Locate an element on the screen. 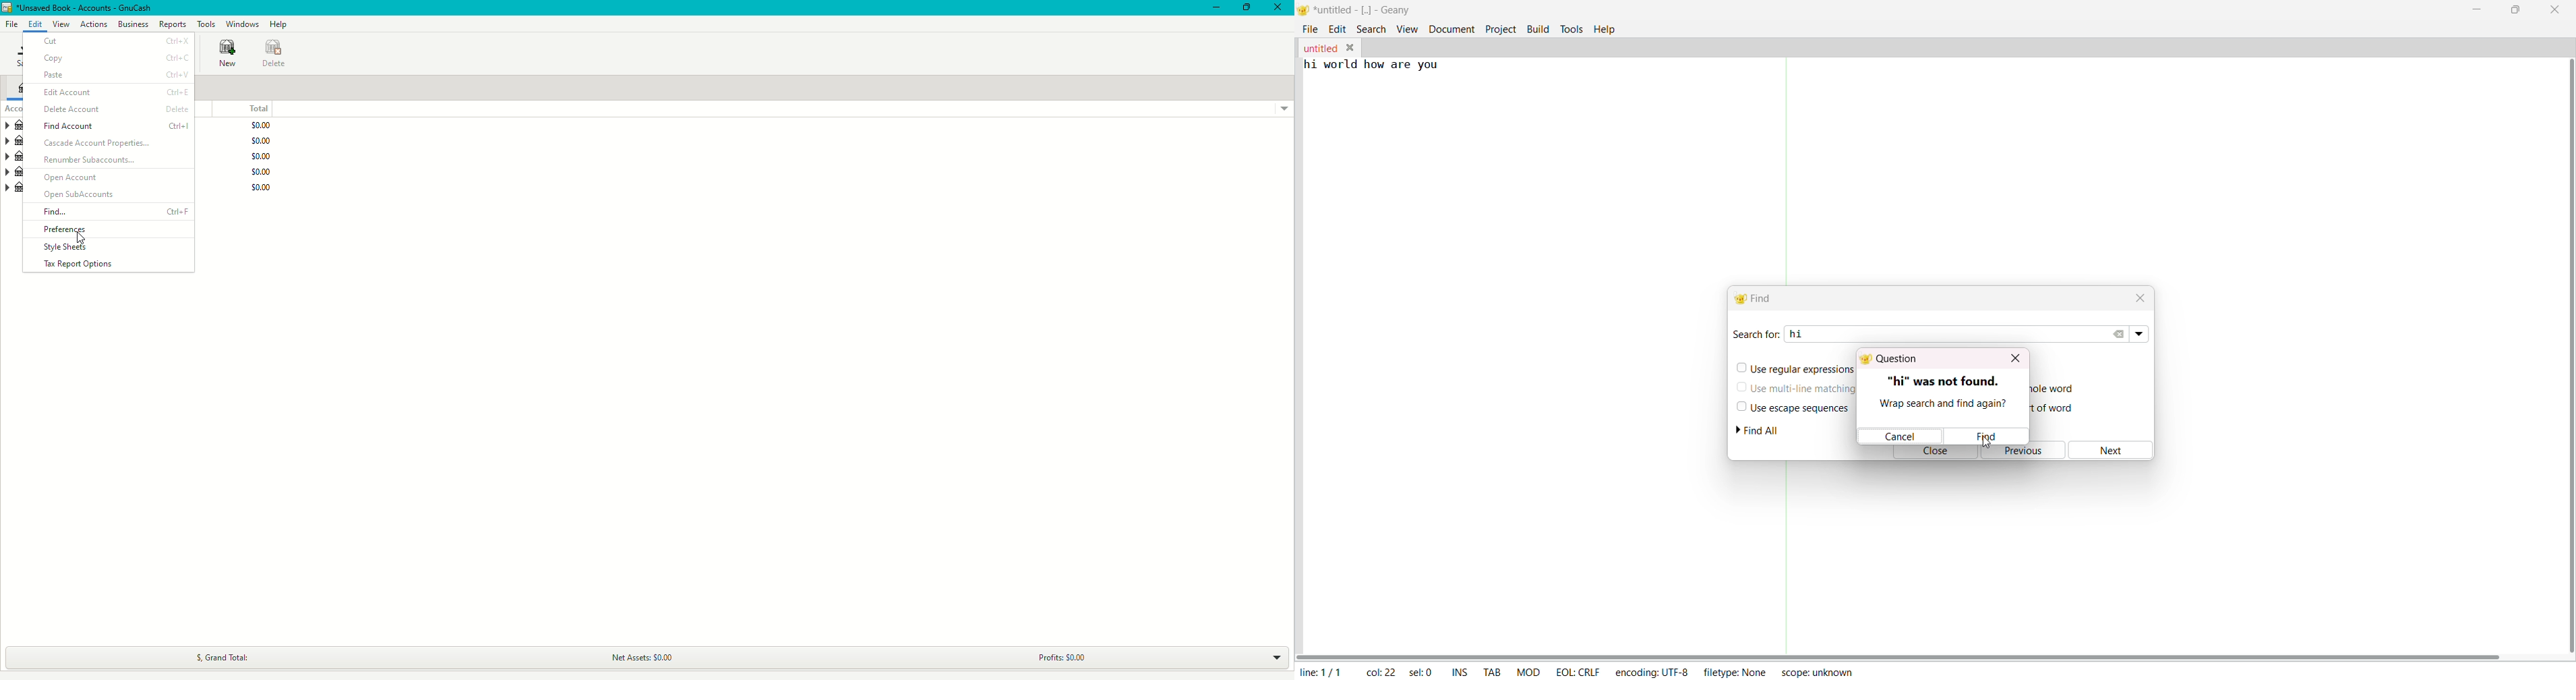 The image size is (2576, 700). file is located at coordinates (1308, 28).